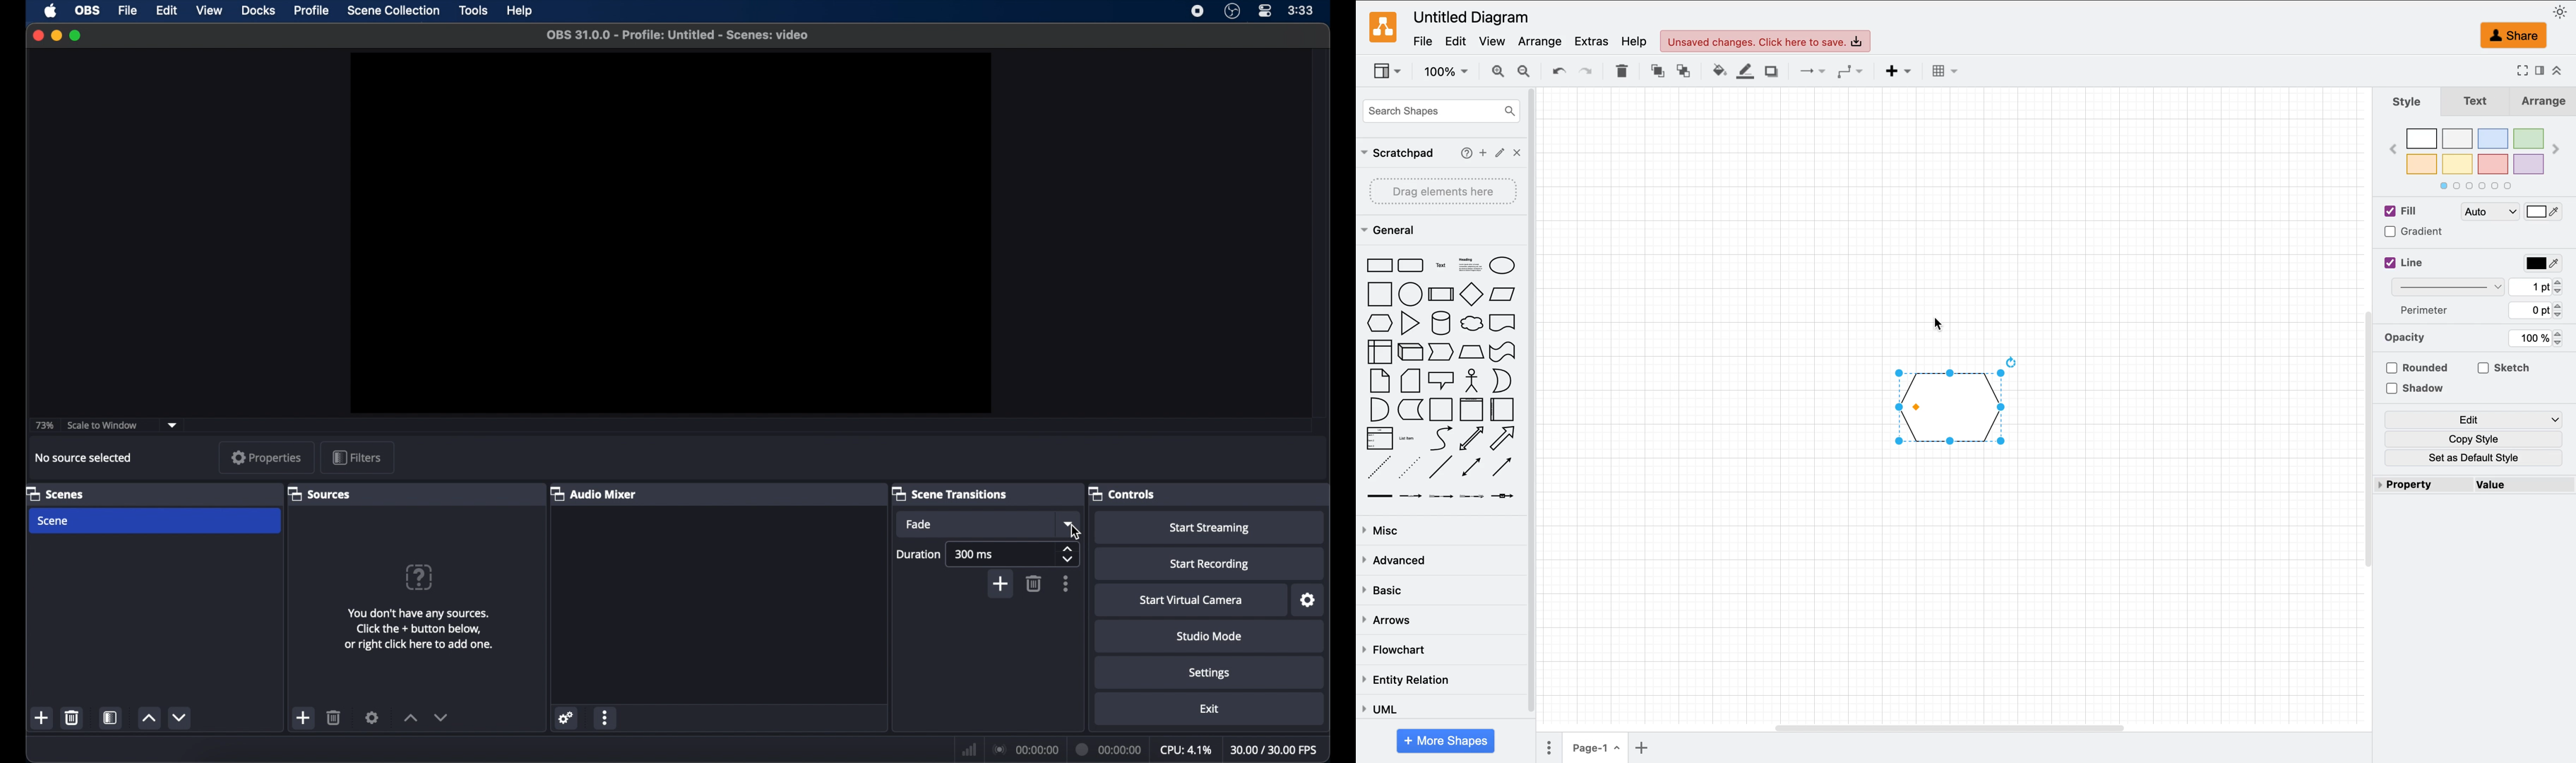 The width and height of the screenshot is (2576, 784). Describe the element at coordinates (1493, 41) in the screenshot. I see `view` at that location.